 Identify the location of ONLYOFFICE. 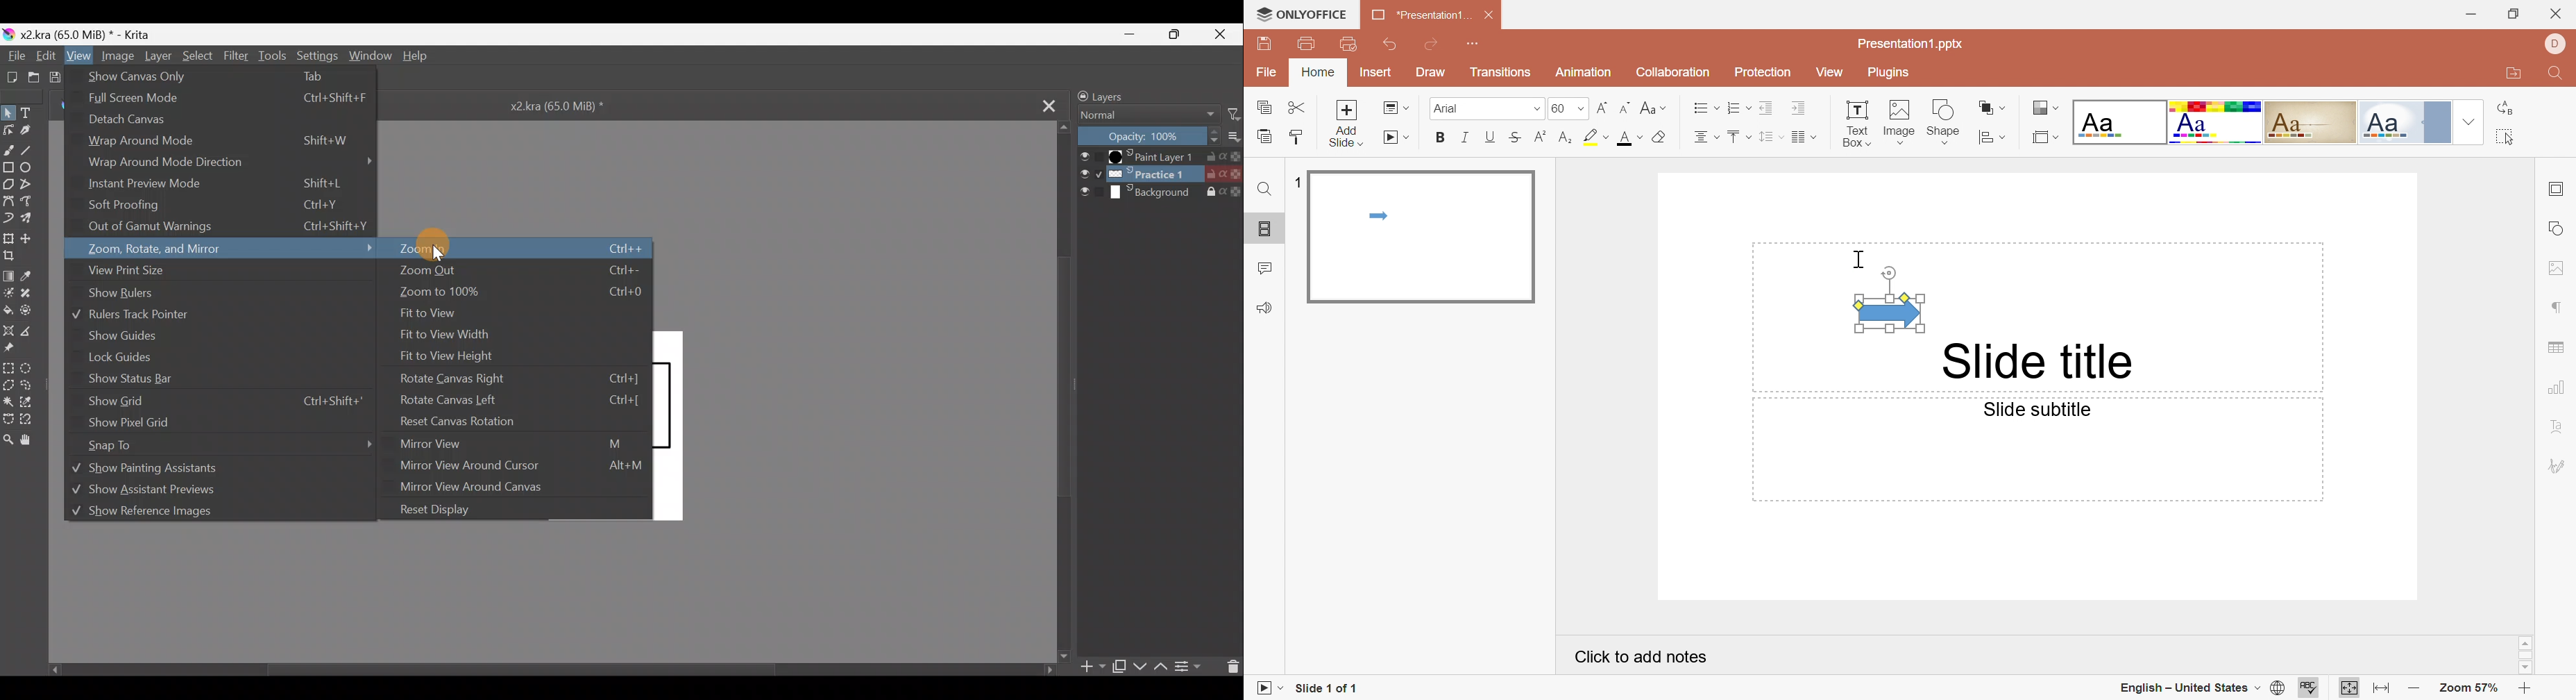
(1302, 13).